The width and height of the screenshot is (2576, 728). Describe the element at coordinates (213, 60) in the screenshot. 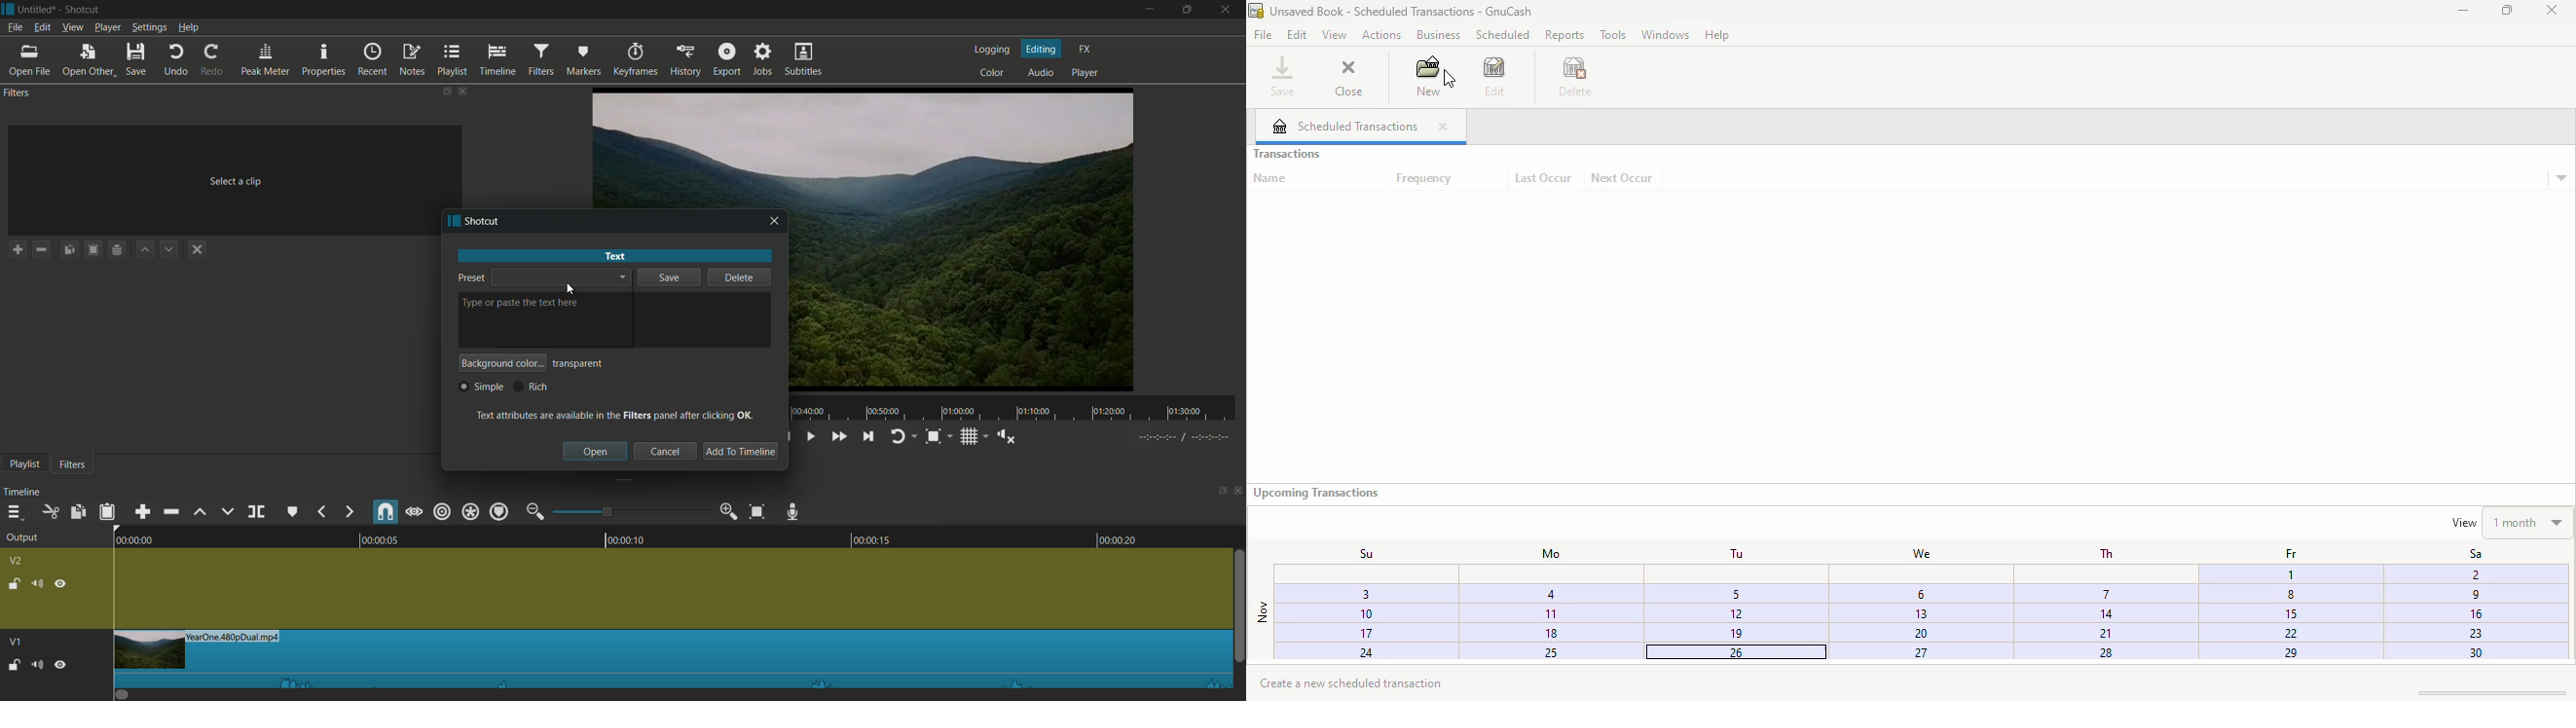

I see `redo` at that location.